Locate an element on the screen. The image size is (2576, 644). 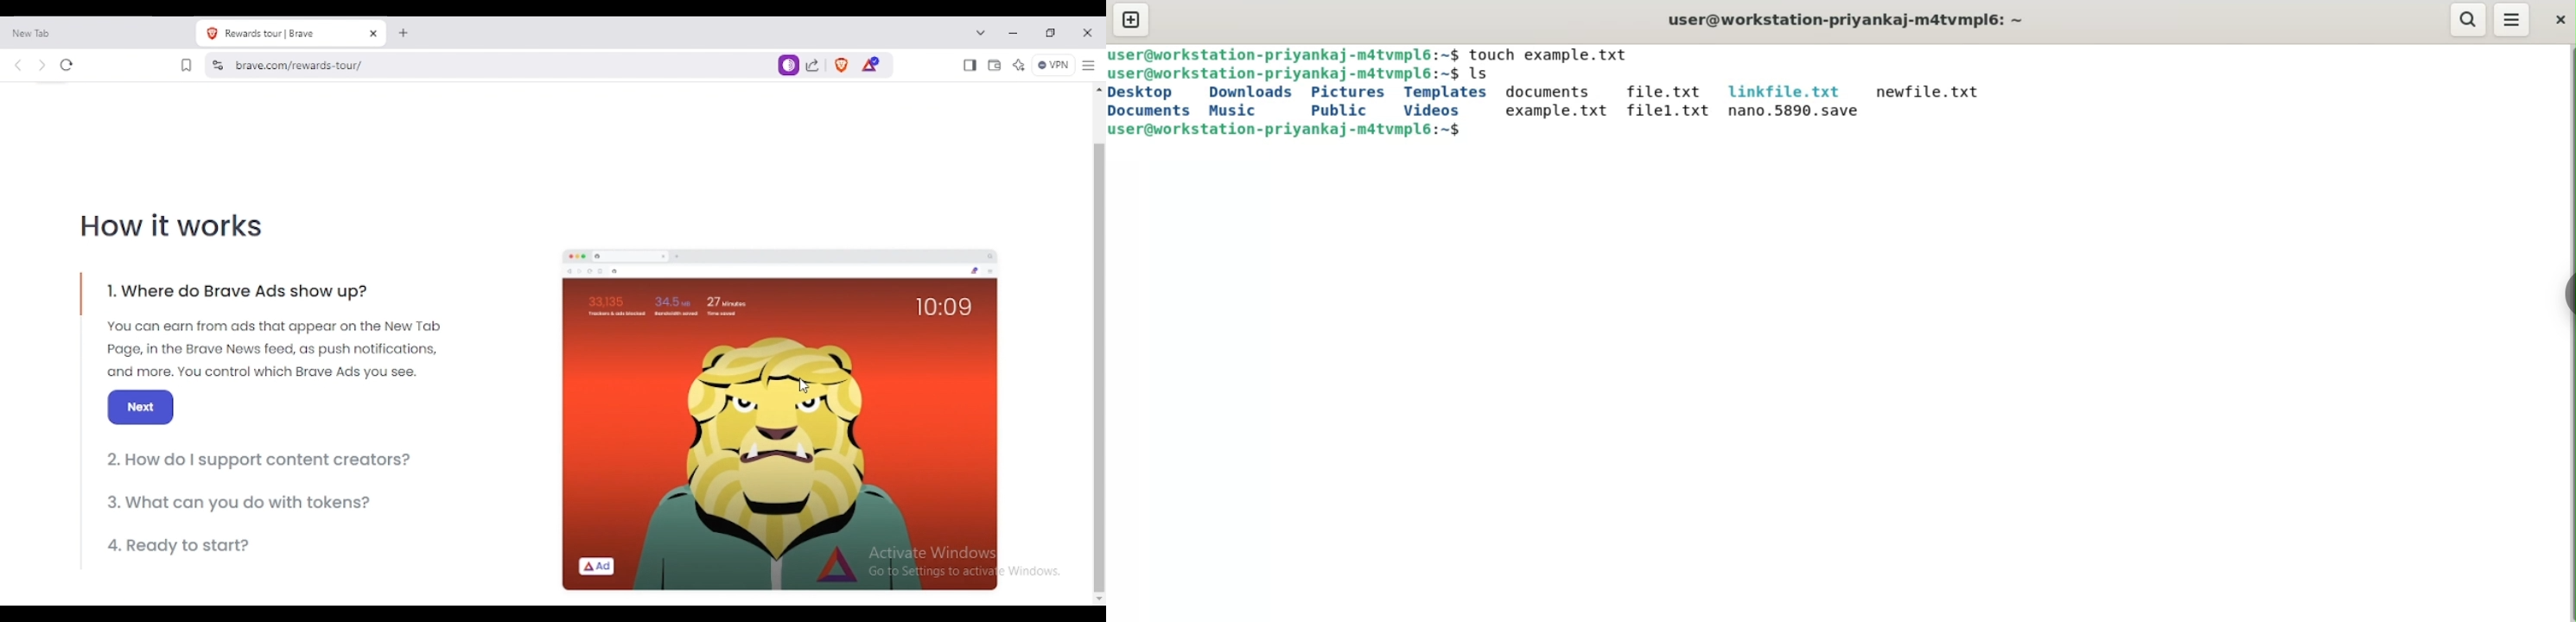
documents is located at coordinates (1155, 111).